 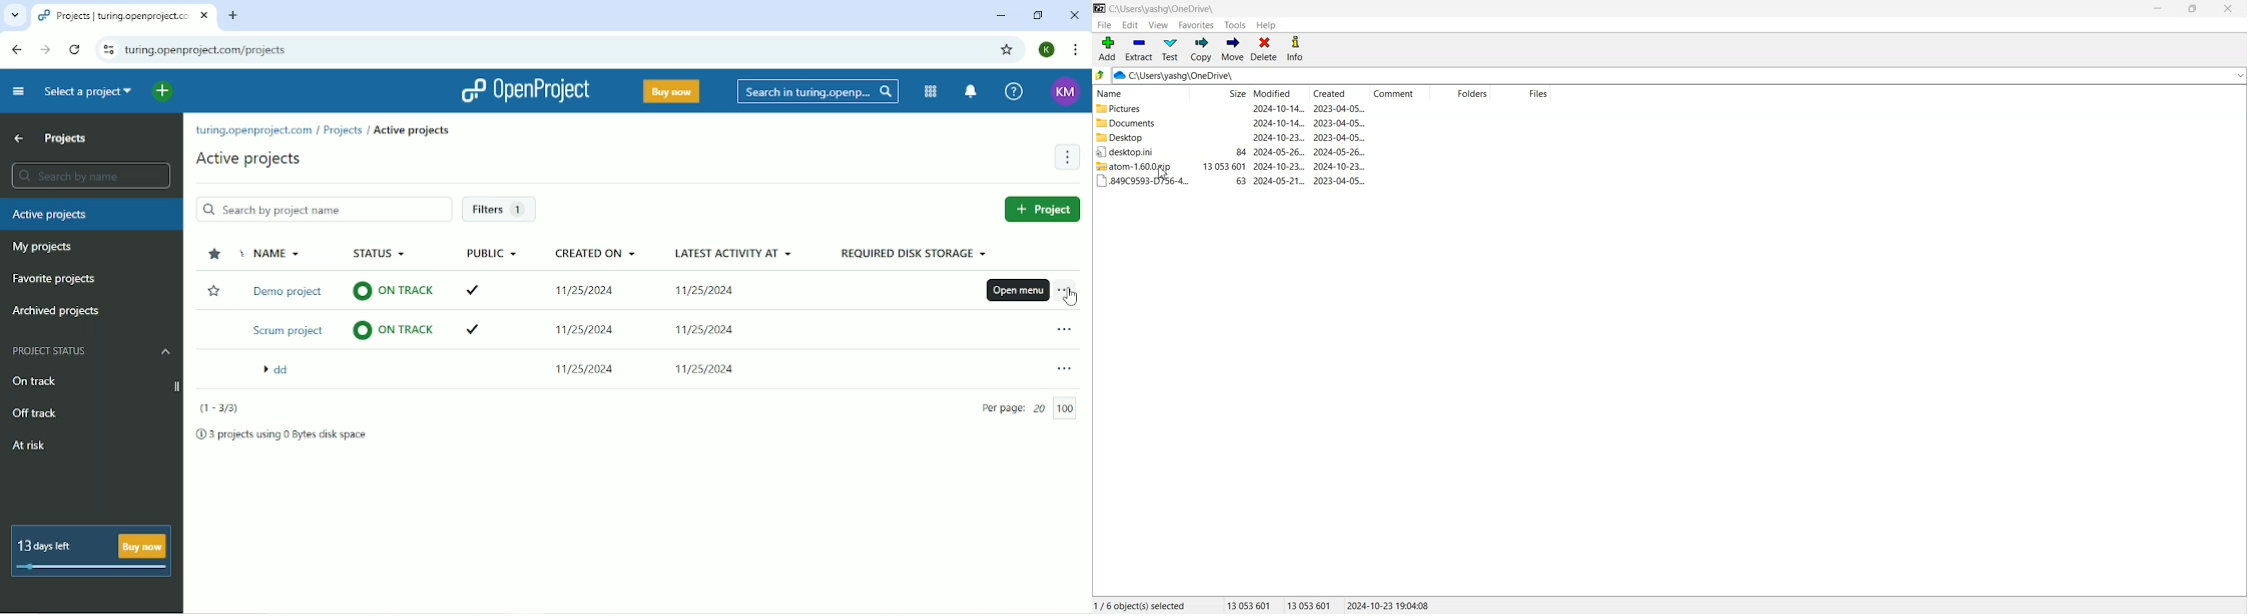 What do you see at coordinates (1241, 181) in the screenshot?
I see `63` at bounding box center [1241, 181].